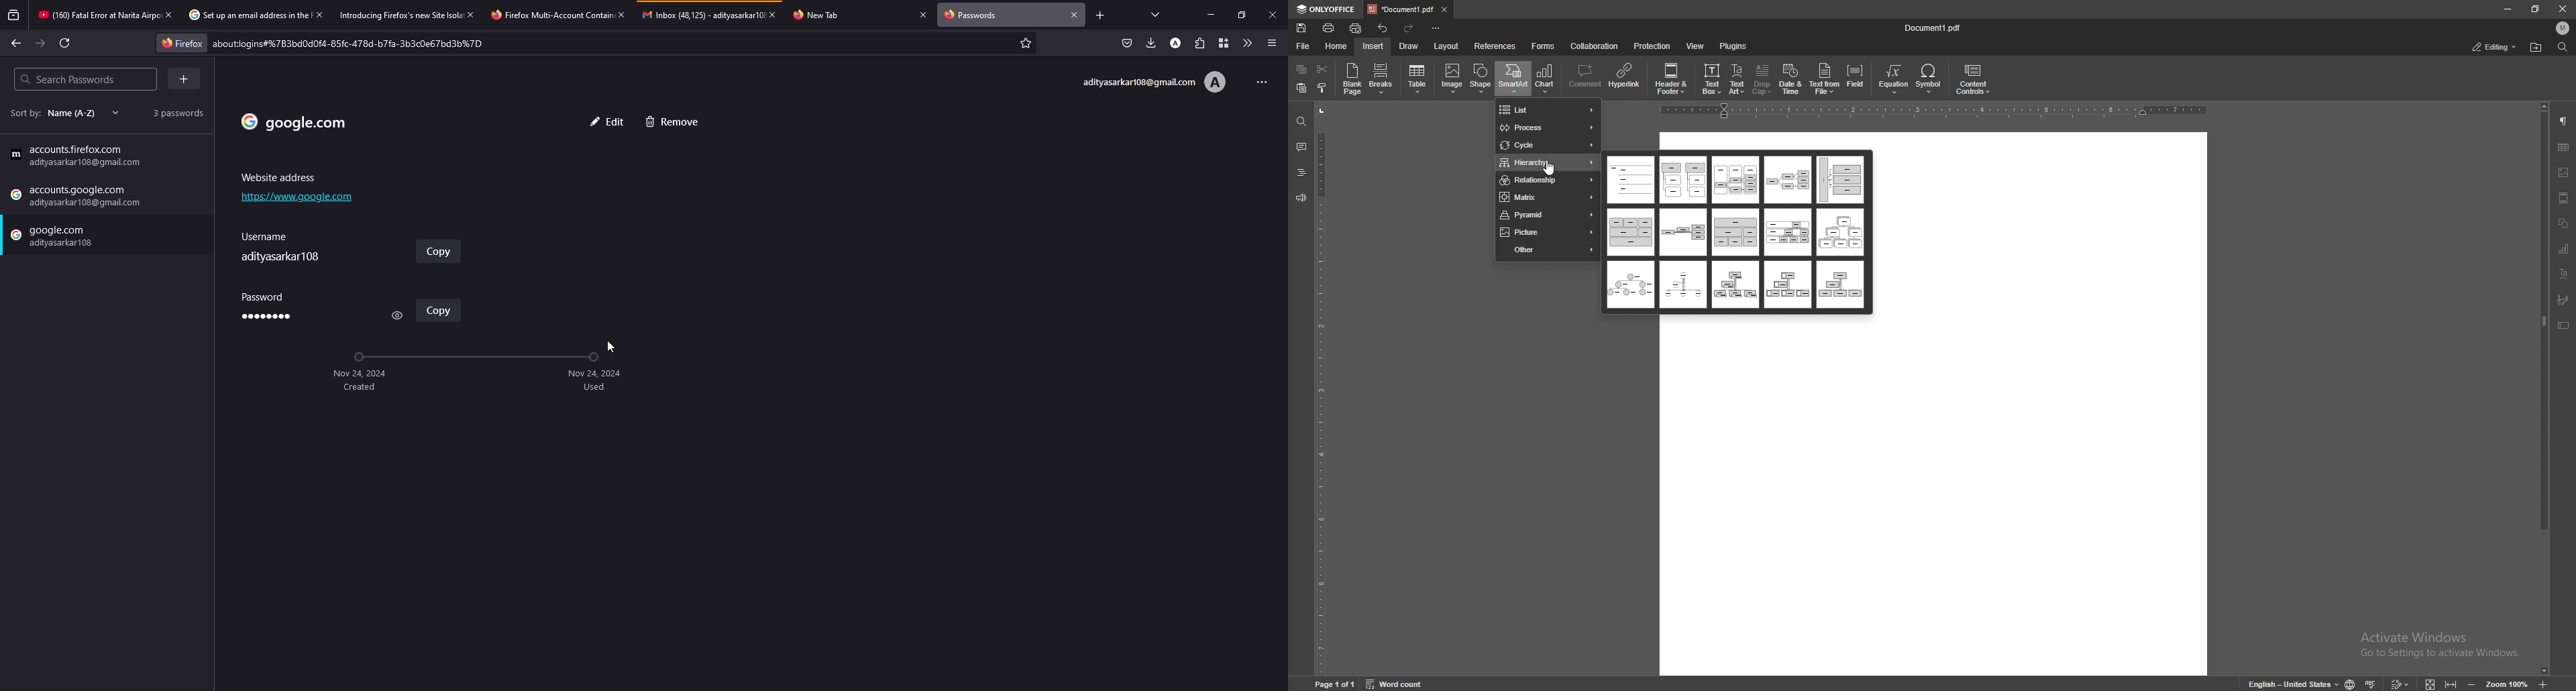 This screenshot has width=2576, height=700. I want to click on text box, so click(1712, 78).